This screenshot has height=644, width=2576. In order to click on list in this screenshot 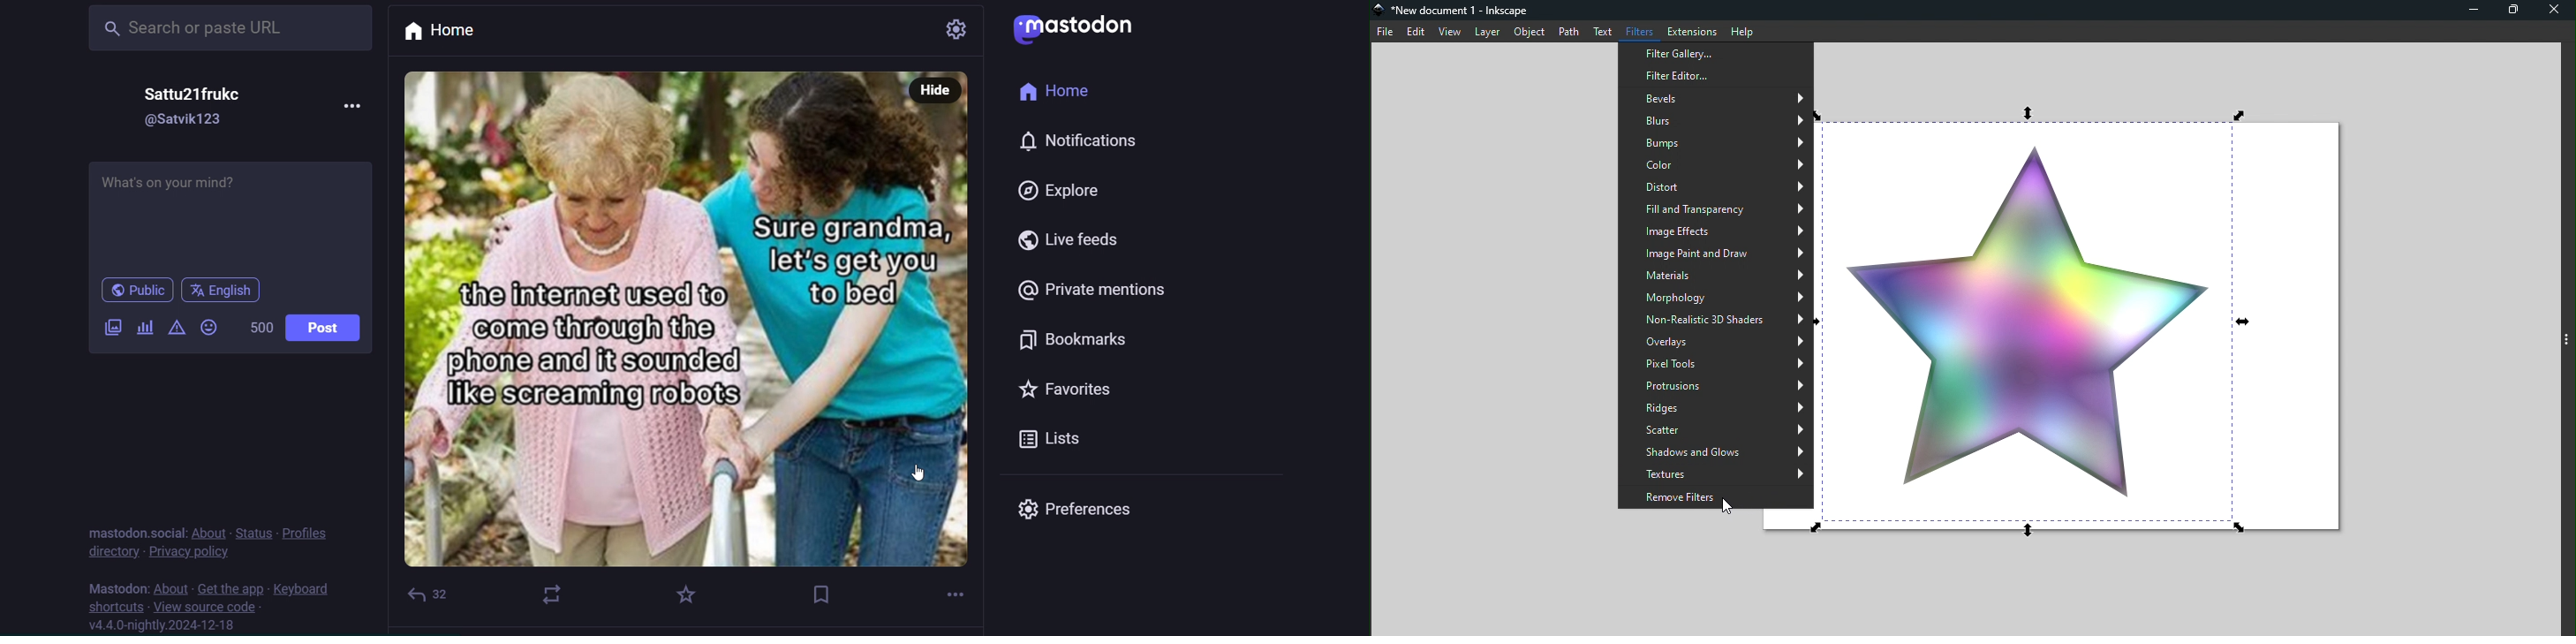, I will do `click(1056, 439)`.